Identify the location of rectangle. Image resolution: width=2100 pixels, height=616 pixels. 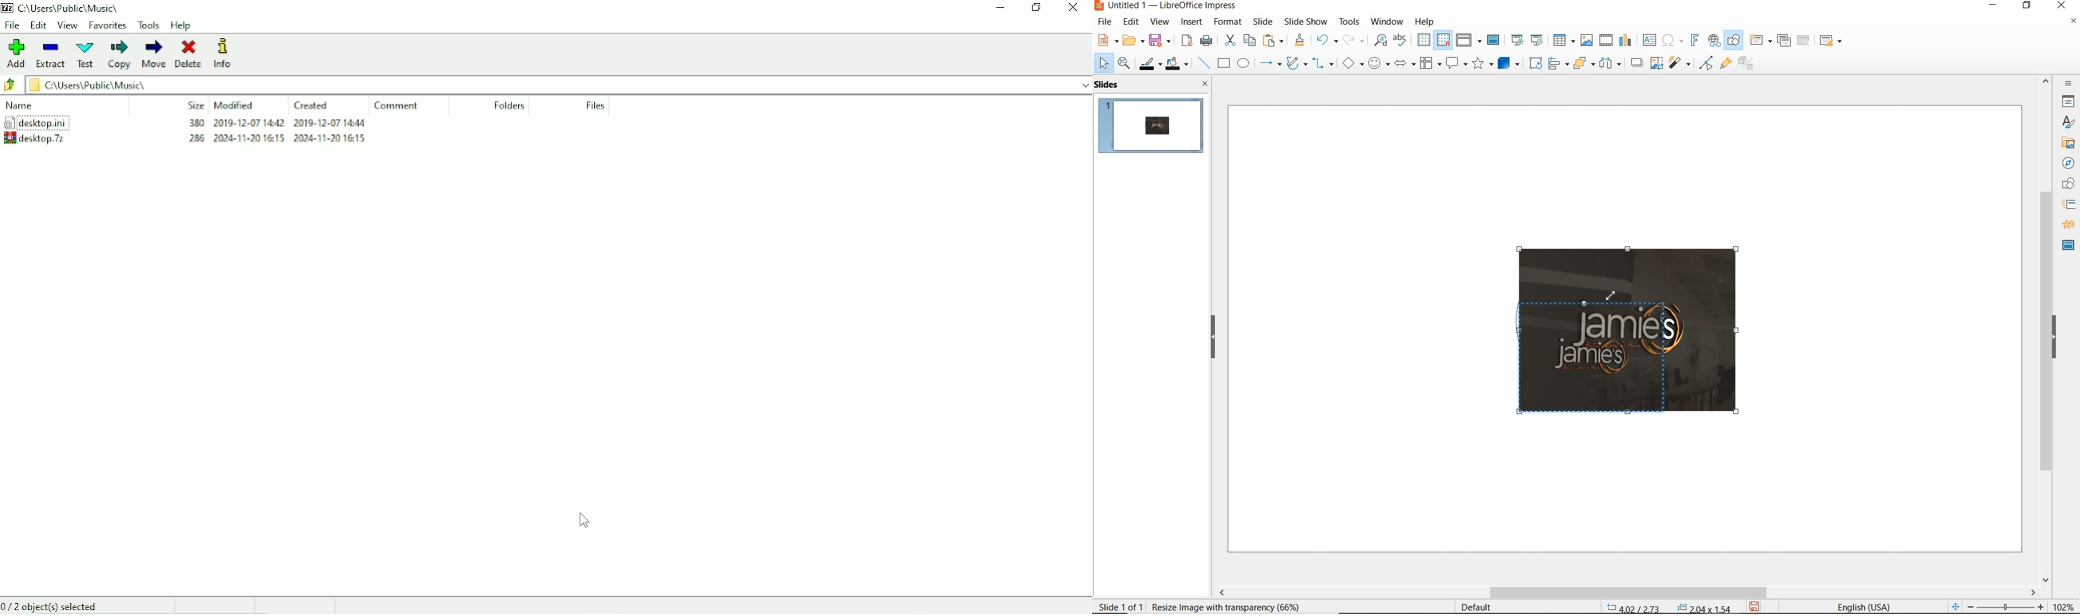
(1223, 64).